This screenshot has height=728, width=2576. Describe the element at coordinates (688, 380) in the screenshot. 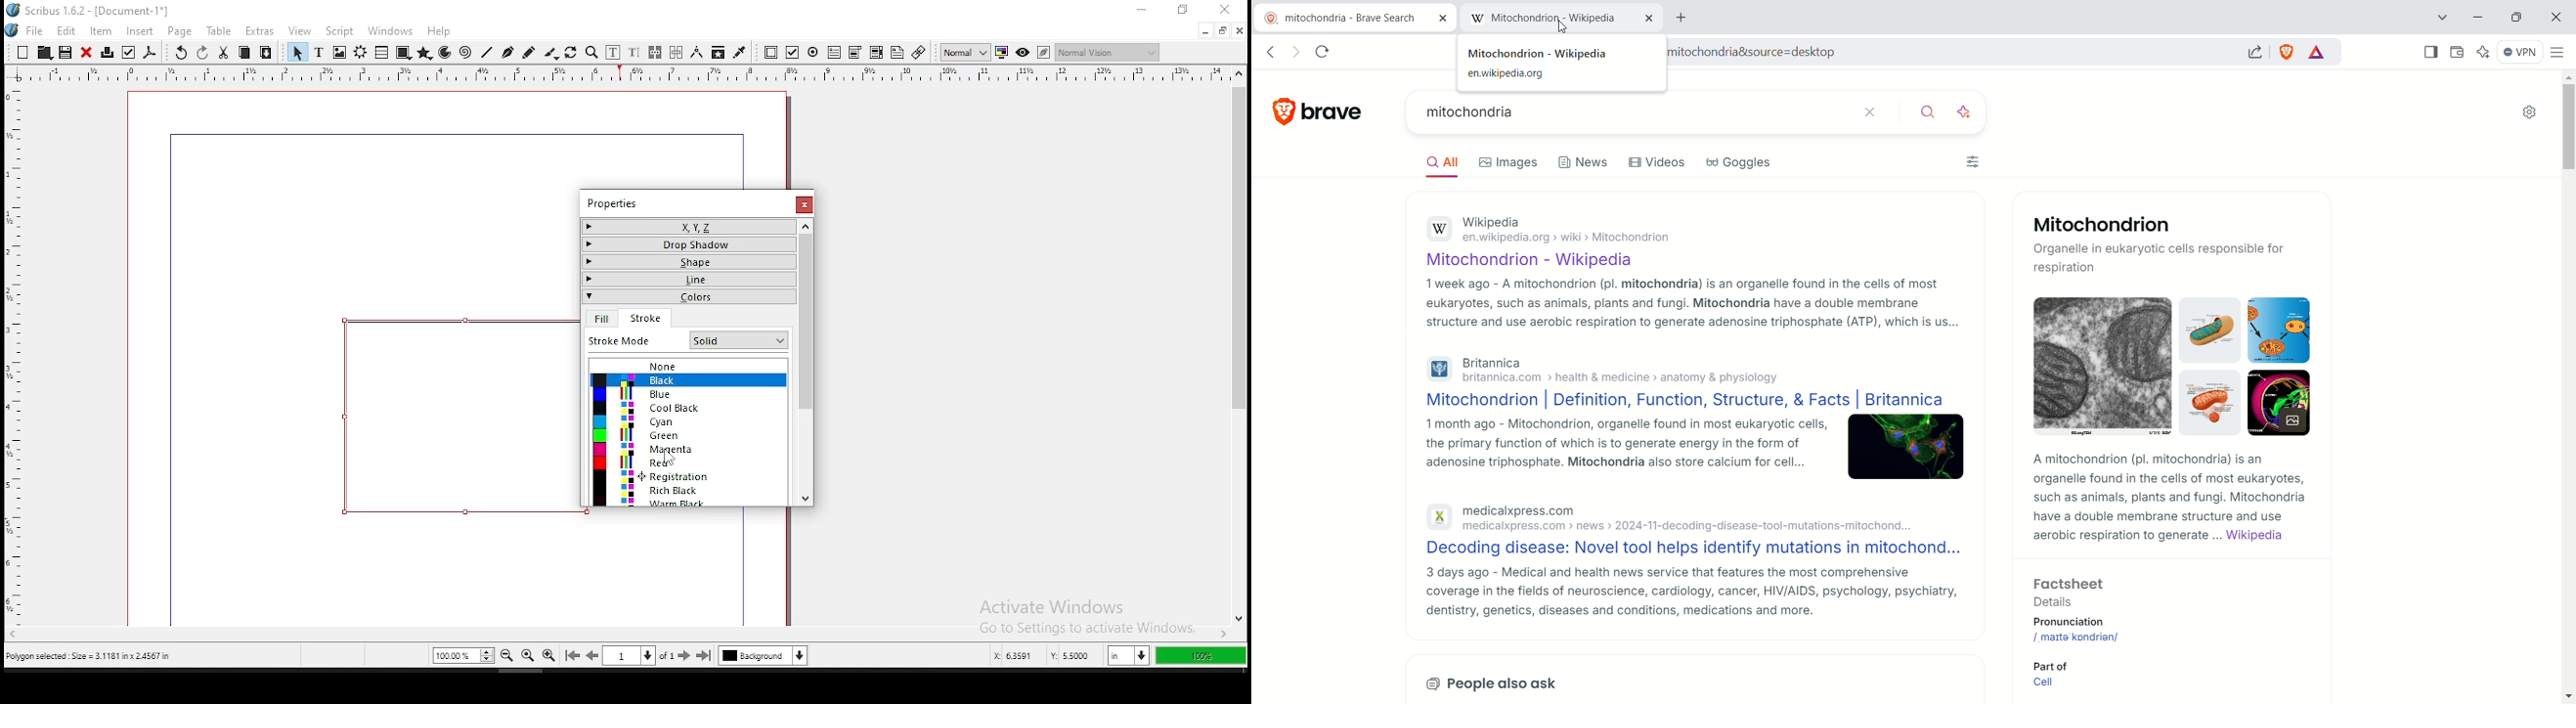

I see `black` at that location.